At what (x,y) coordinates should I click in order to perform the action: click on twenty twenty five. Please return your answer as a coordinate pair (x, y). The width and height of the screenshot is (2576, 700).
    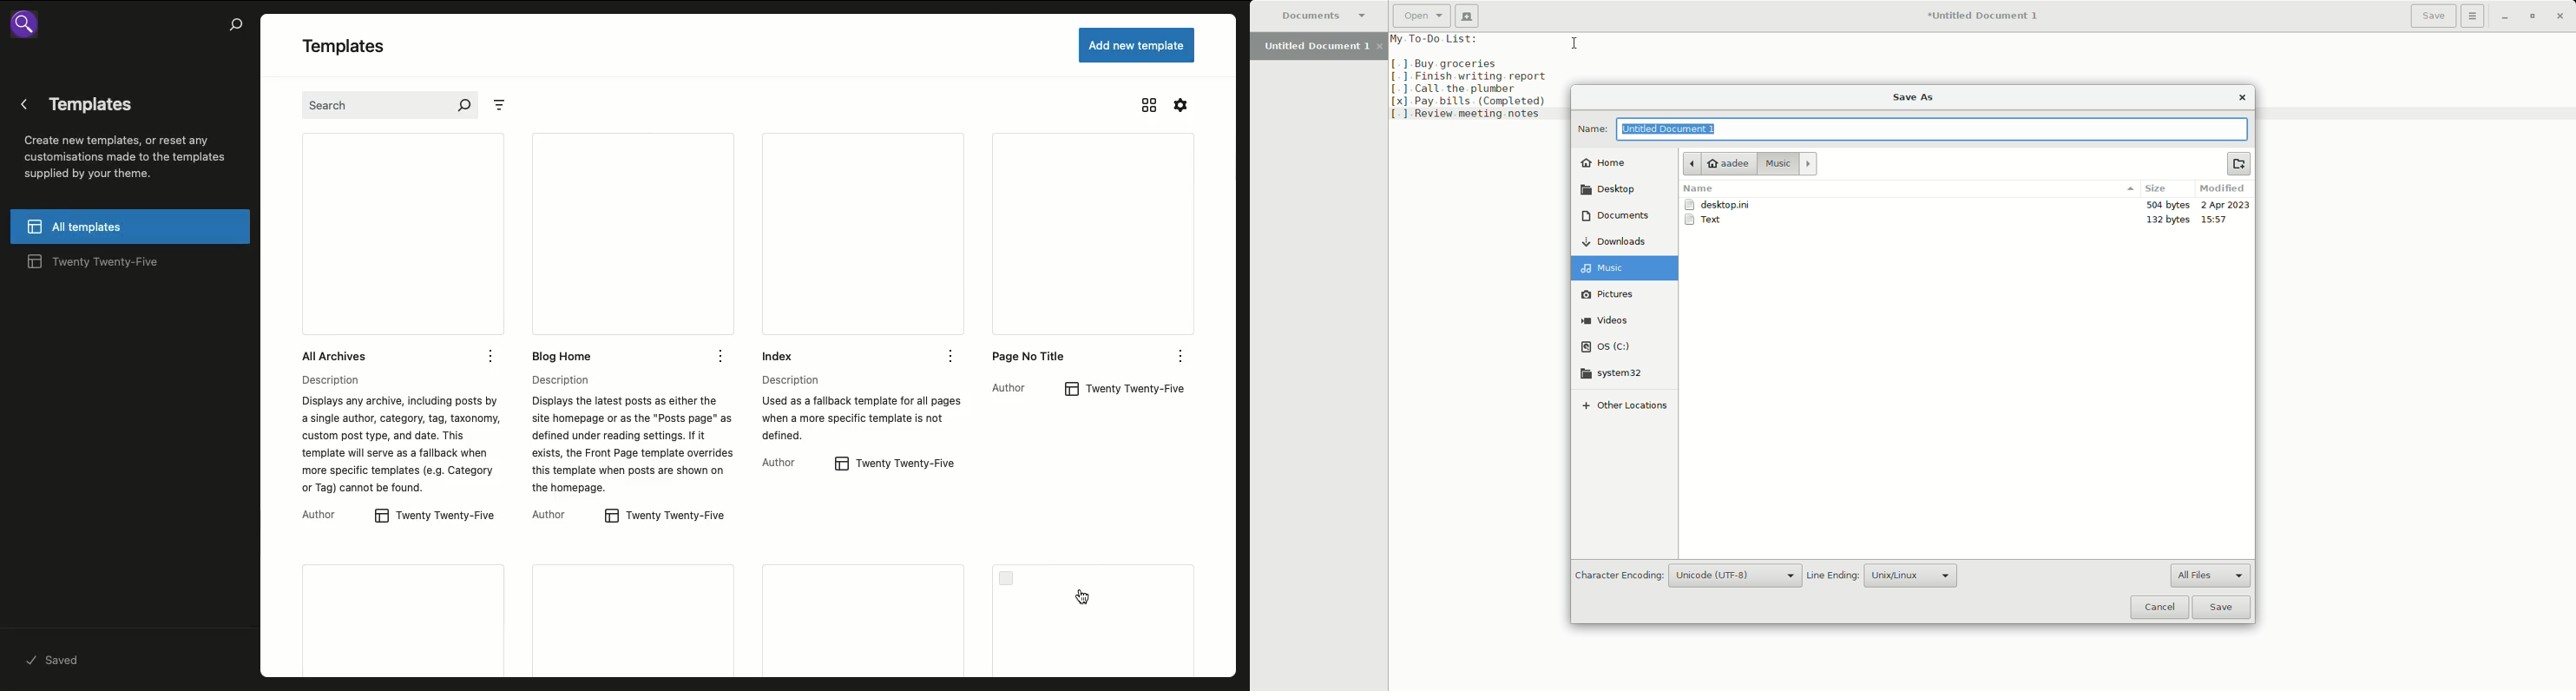
    Looking at the image, I should click on (896, 464).